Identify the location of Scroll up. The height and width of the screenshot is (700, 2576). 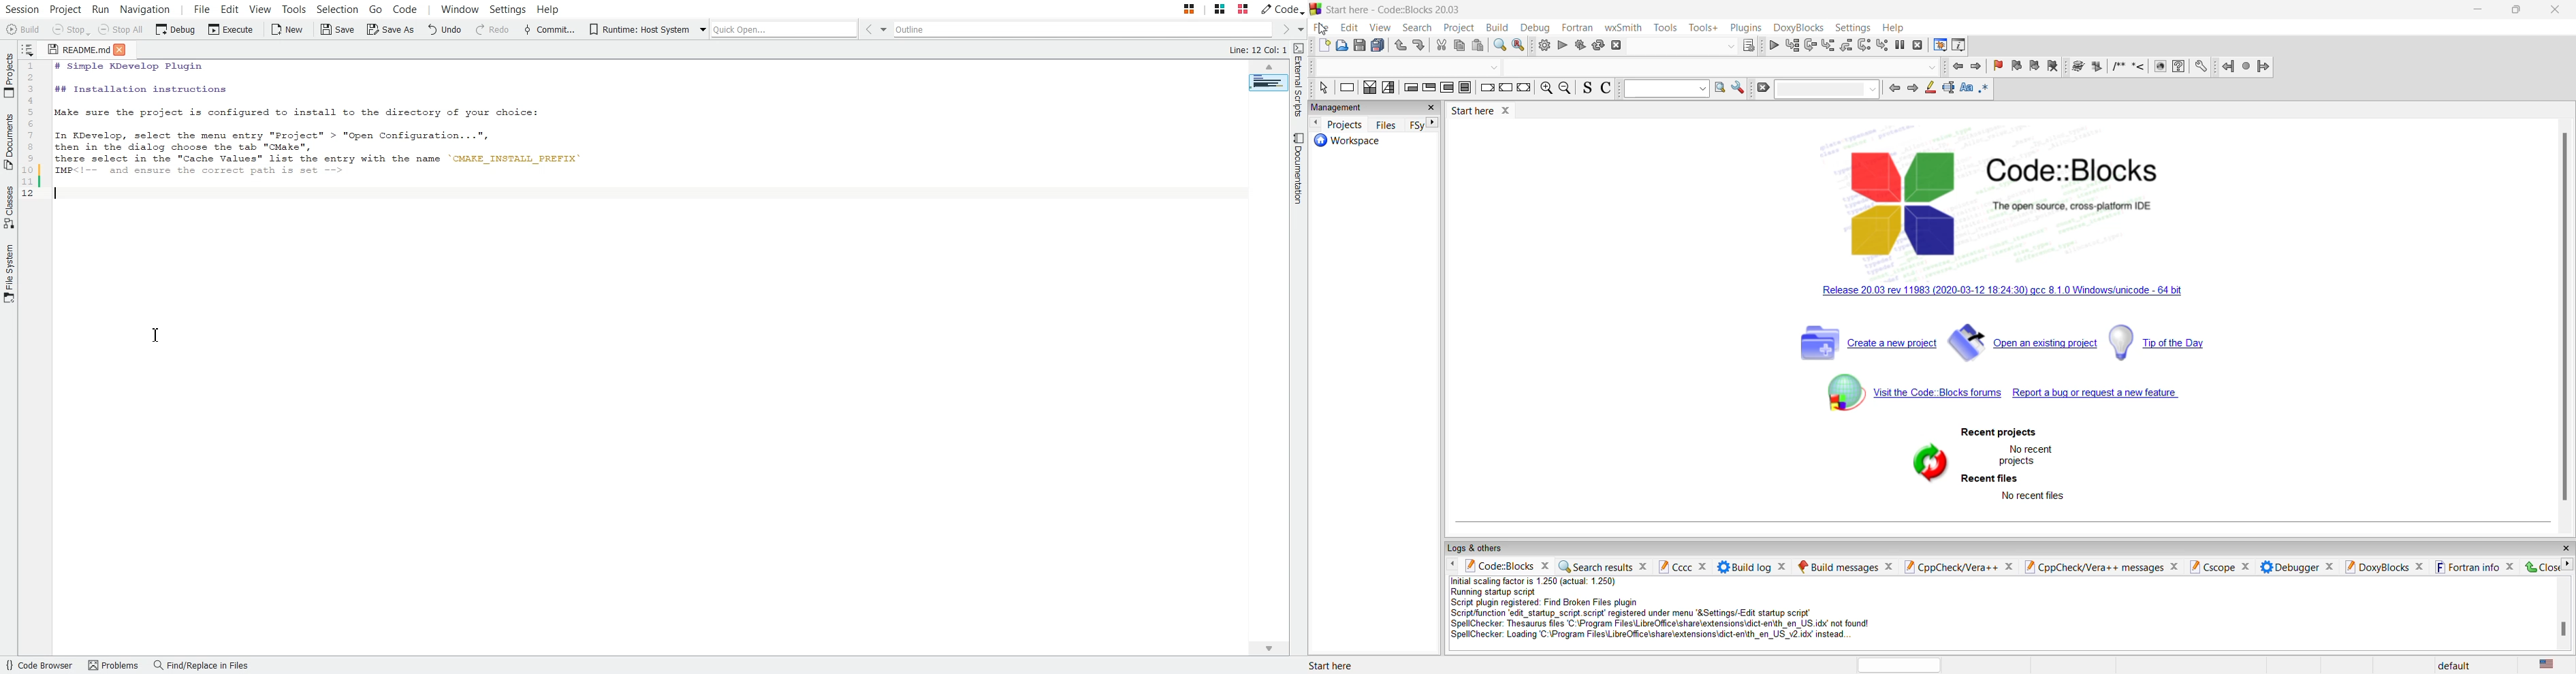
(1268, 66).